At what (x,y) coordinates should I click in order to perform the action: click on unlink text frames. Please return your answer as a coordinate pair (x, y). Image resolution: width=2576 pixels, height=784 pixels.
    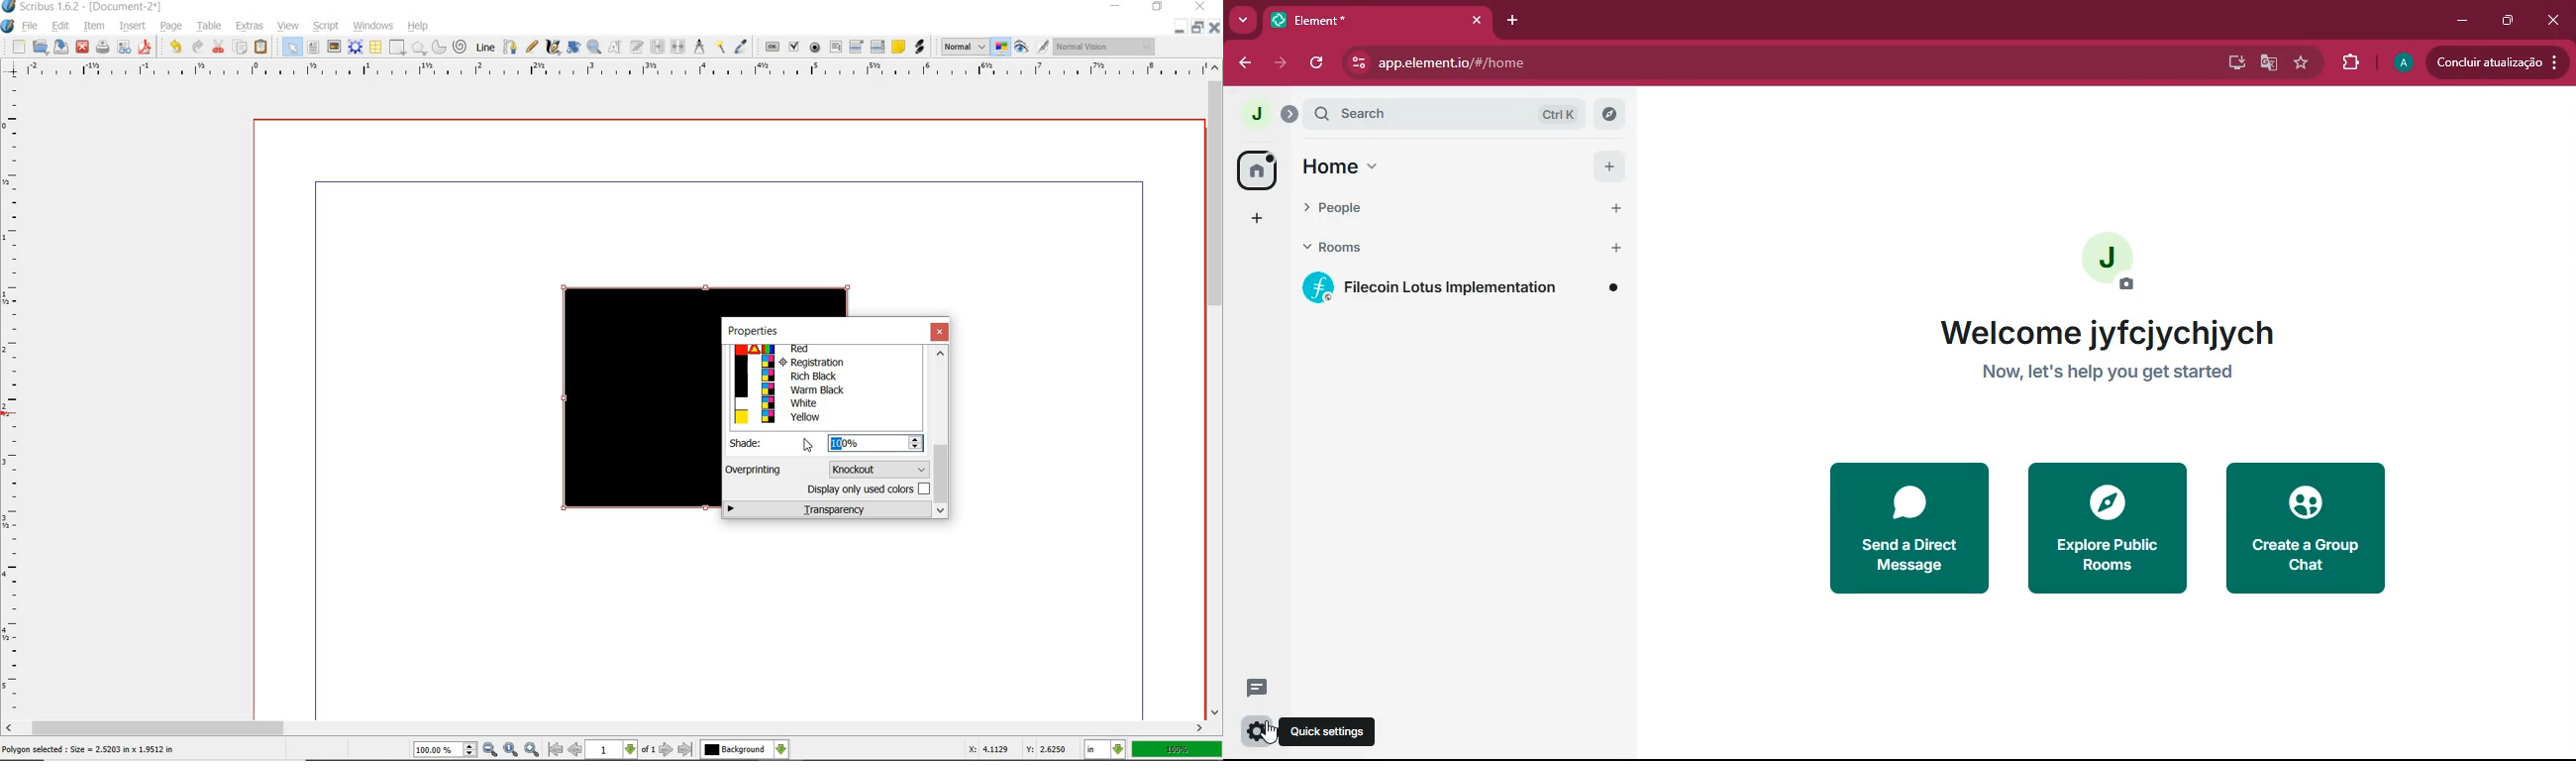
    Looking at the image, I should click on (679, 48).